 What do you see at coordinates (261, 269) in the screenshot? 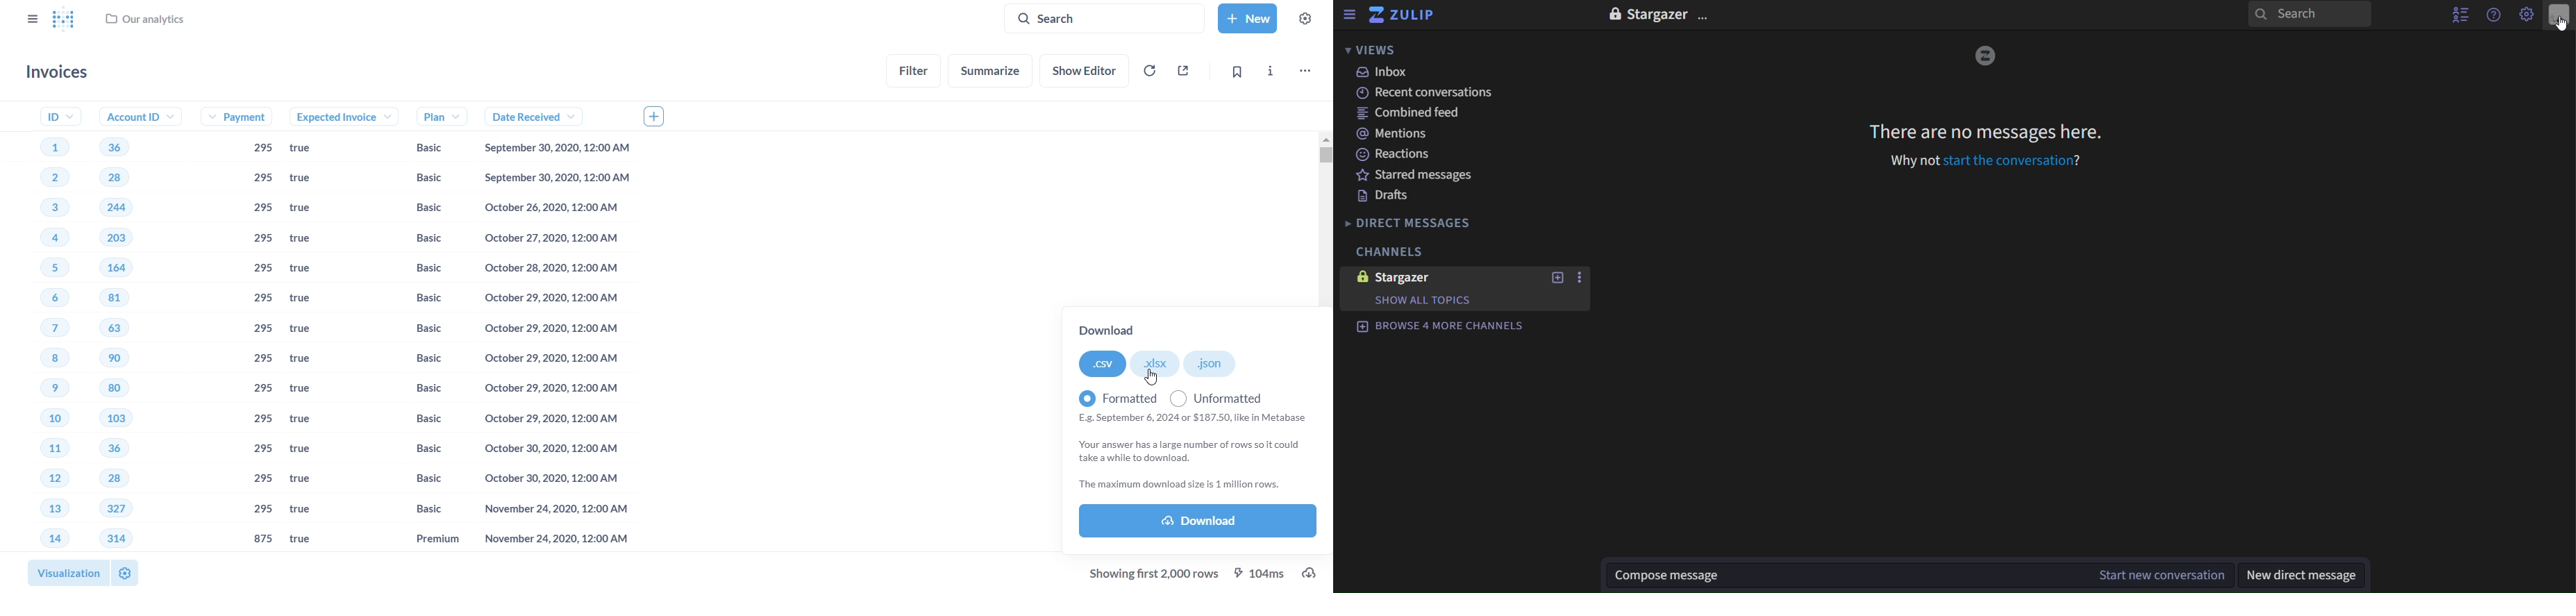
I see `295` at bounding box center [261, 269].